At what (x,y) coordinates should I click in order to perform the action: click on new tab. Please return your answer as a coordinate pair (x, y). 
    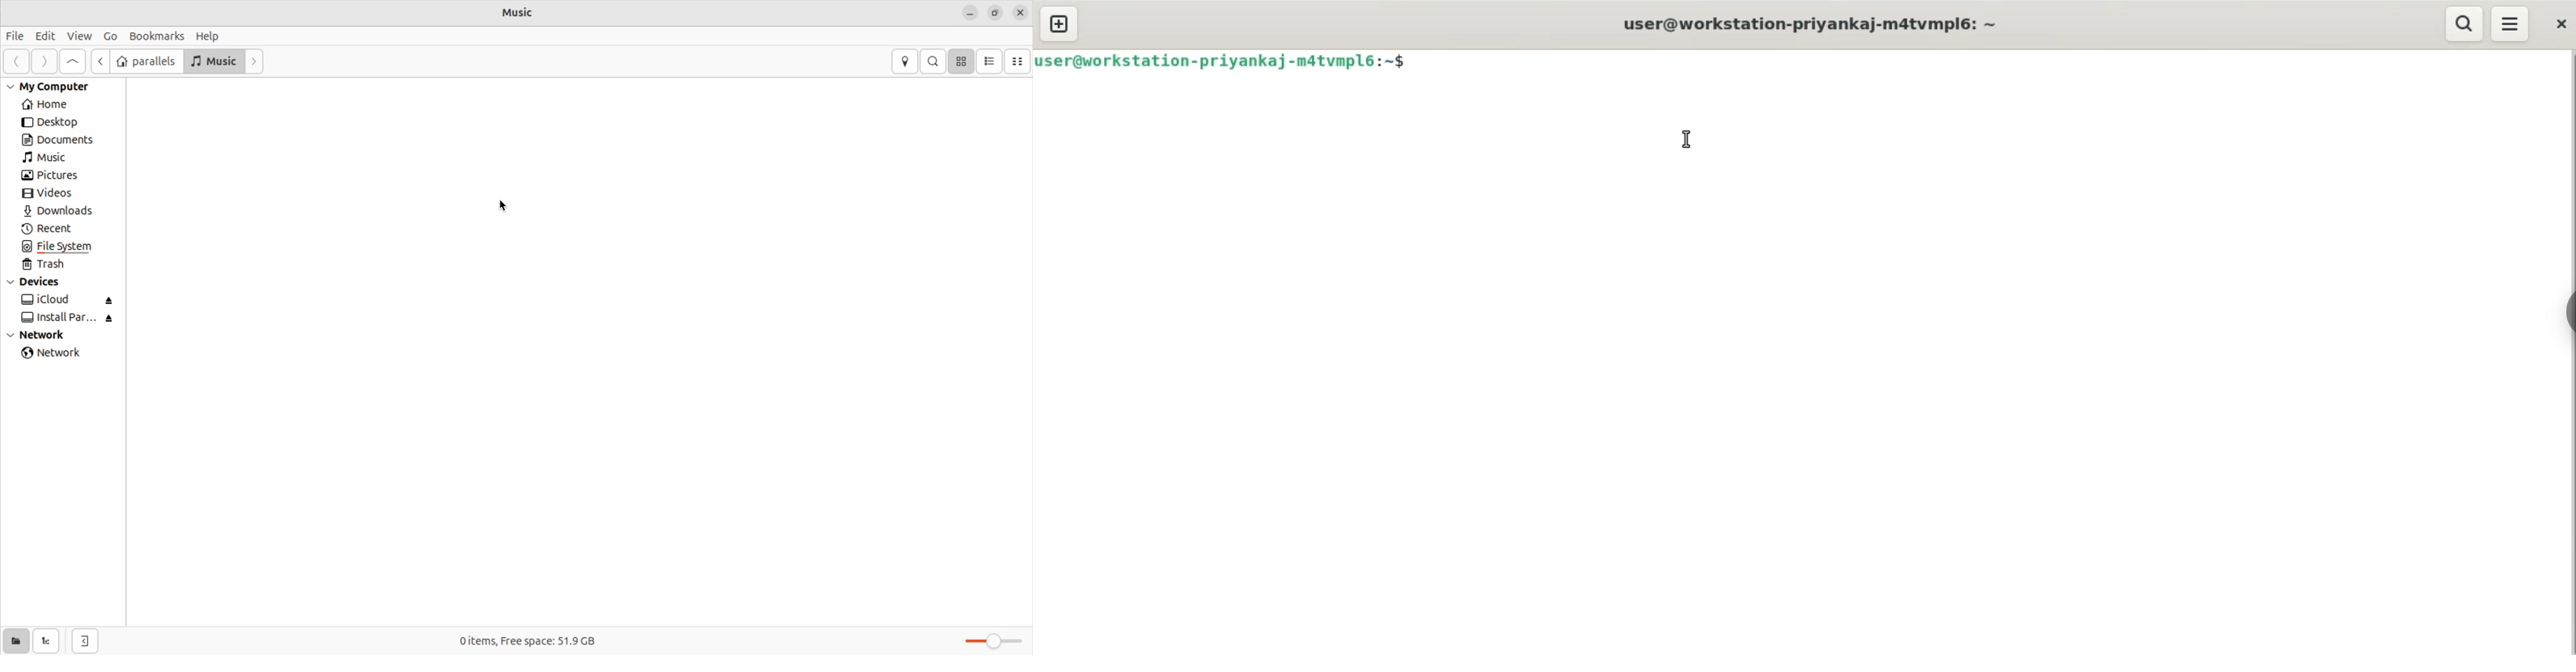
    Looking at the image, I should click on (1060, 23).